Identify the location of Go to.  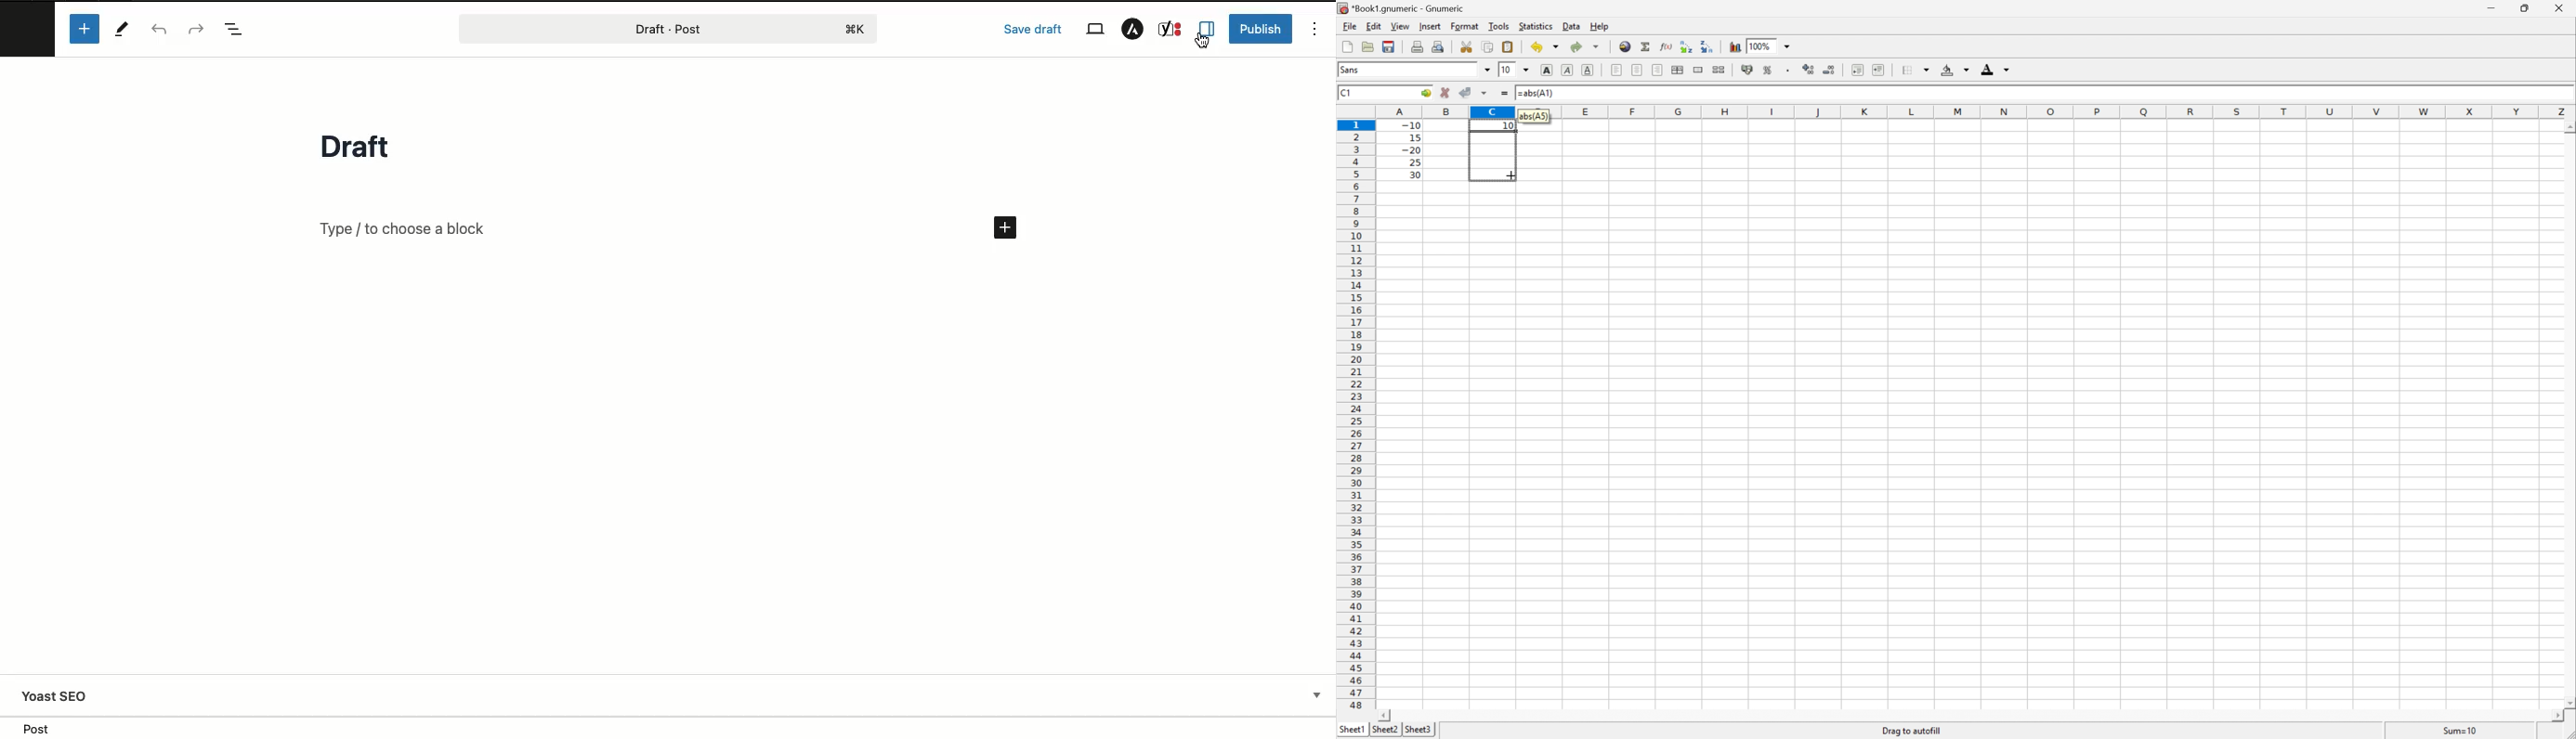
(1425, 93).